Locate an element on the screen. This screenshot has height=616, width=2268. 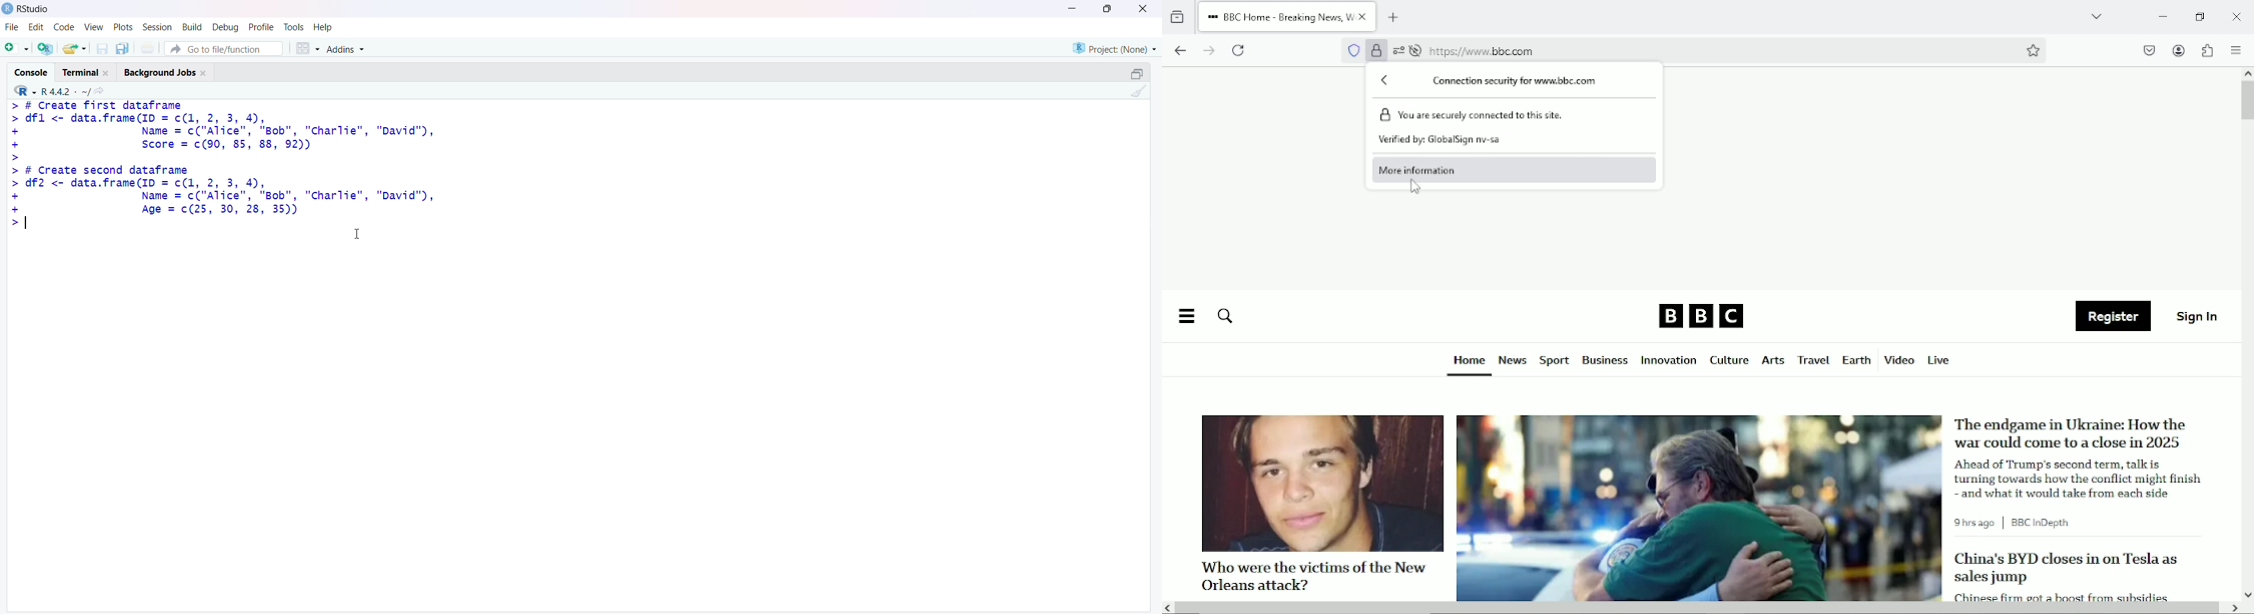
session is located at coordinates (160, 27).